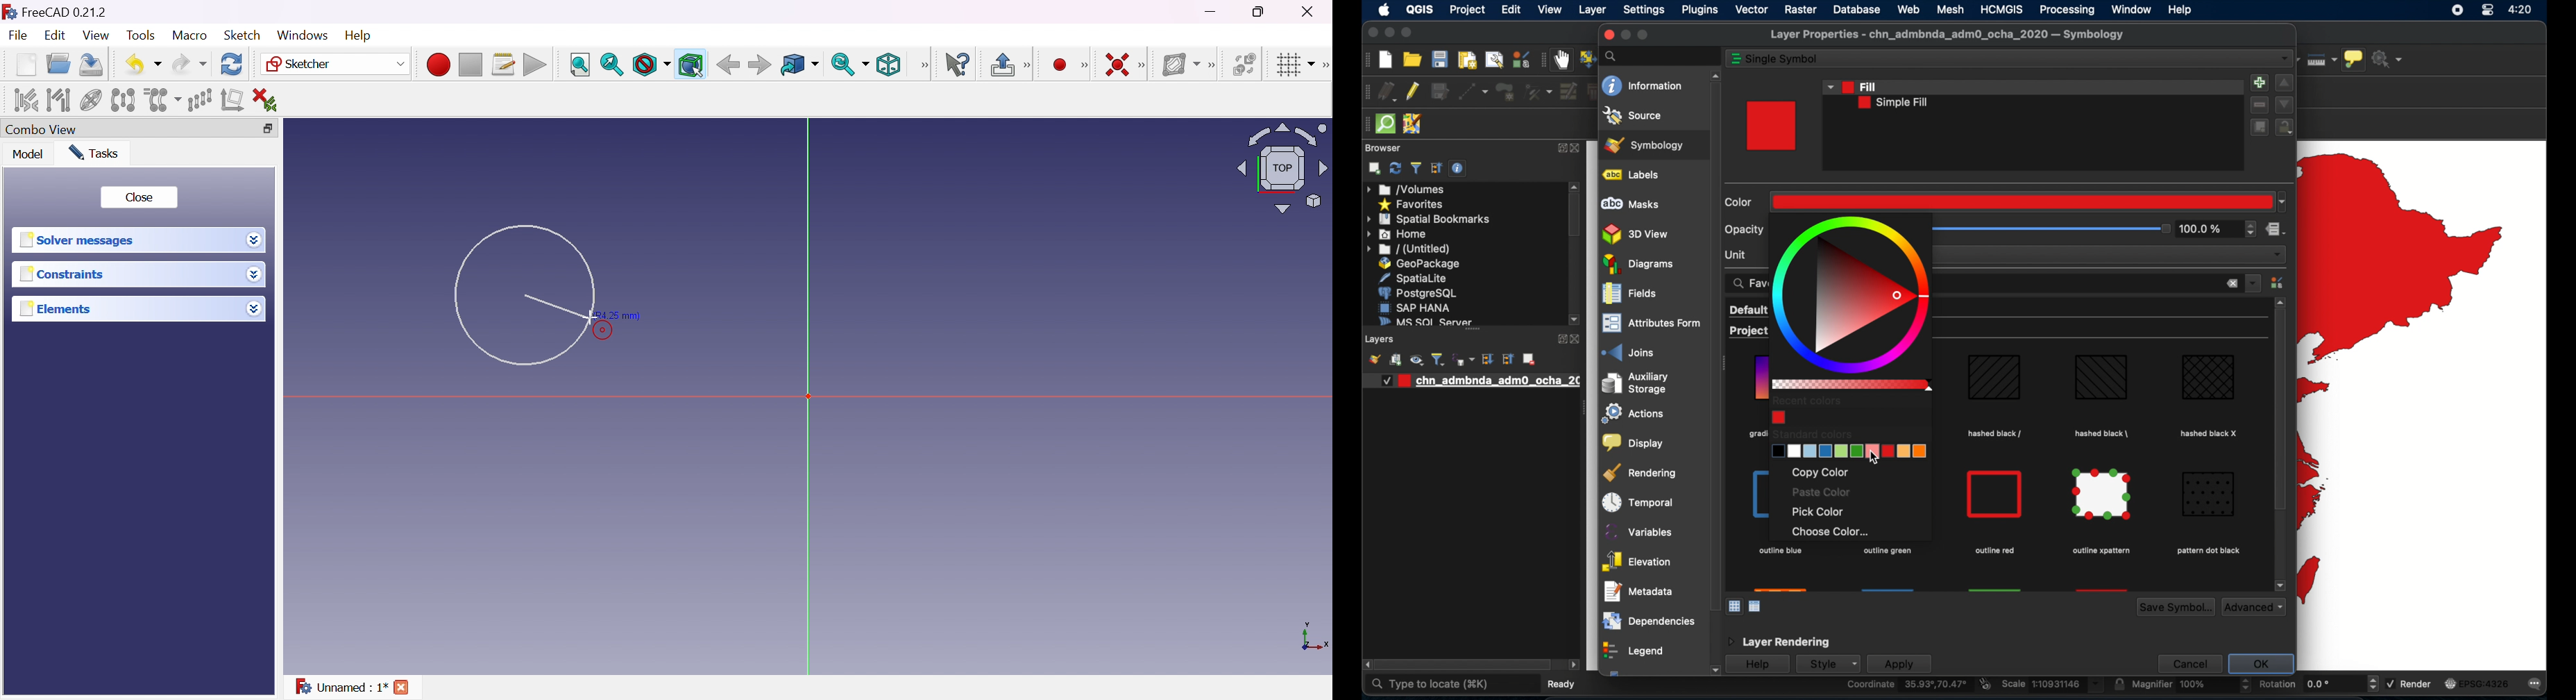  I want to click on circle, so click(523, 297).